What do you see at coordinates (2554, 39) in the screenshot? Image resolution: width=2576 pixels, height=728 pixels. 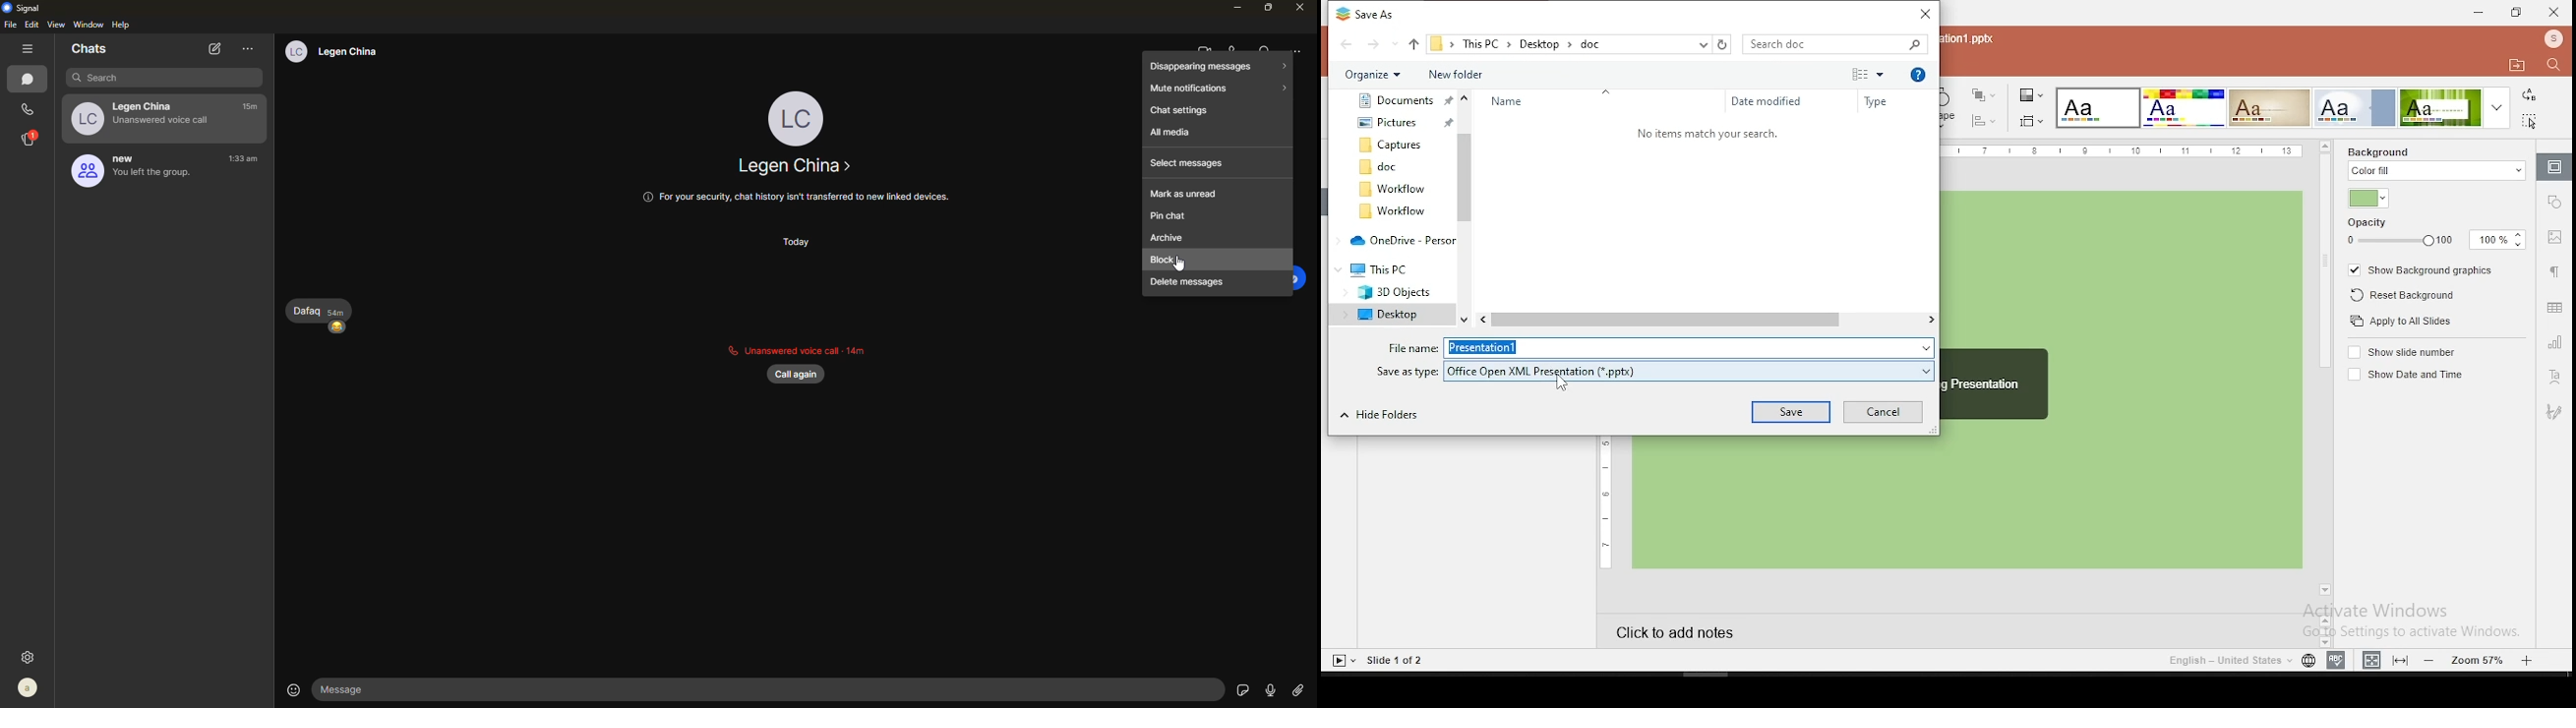 I see `profile` at bounding box center [2554, 39].